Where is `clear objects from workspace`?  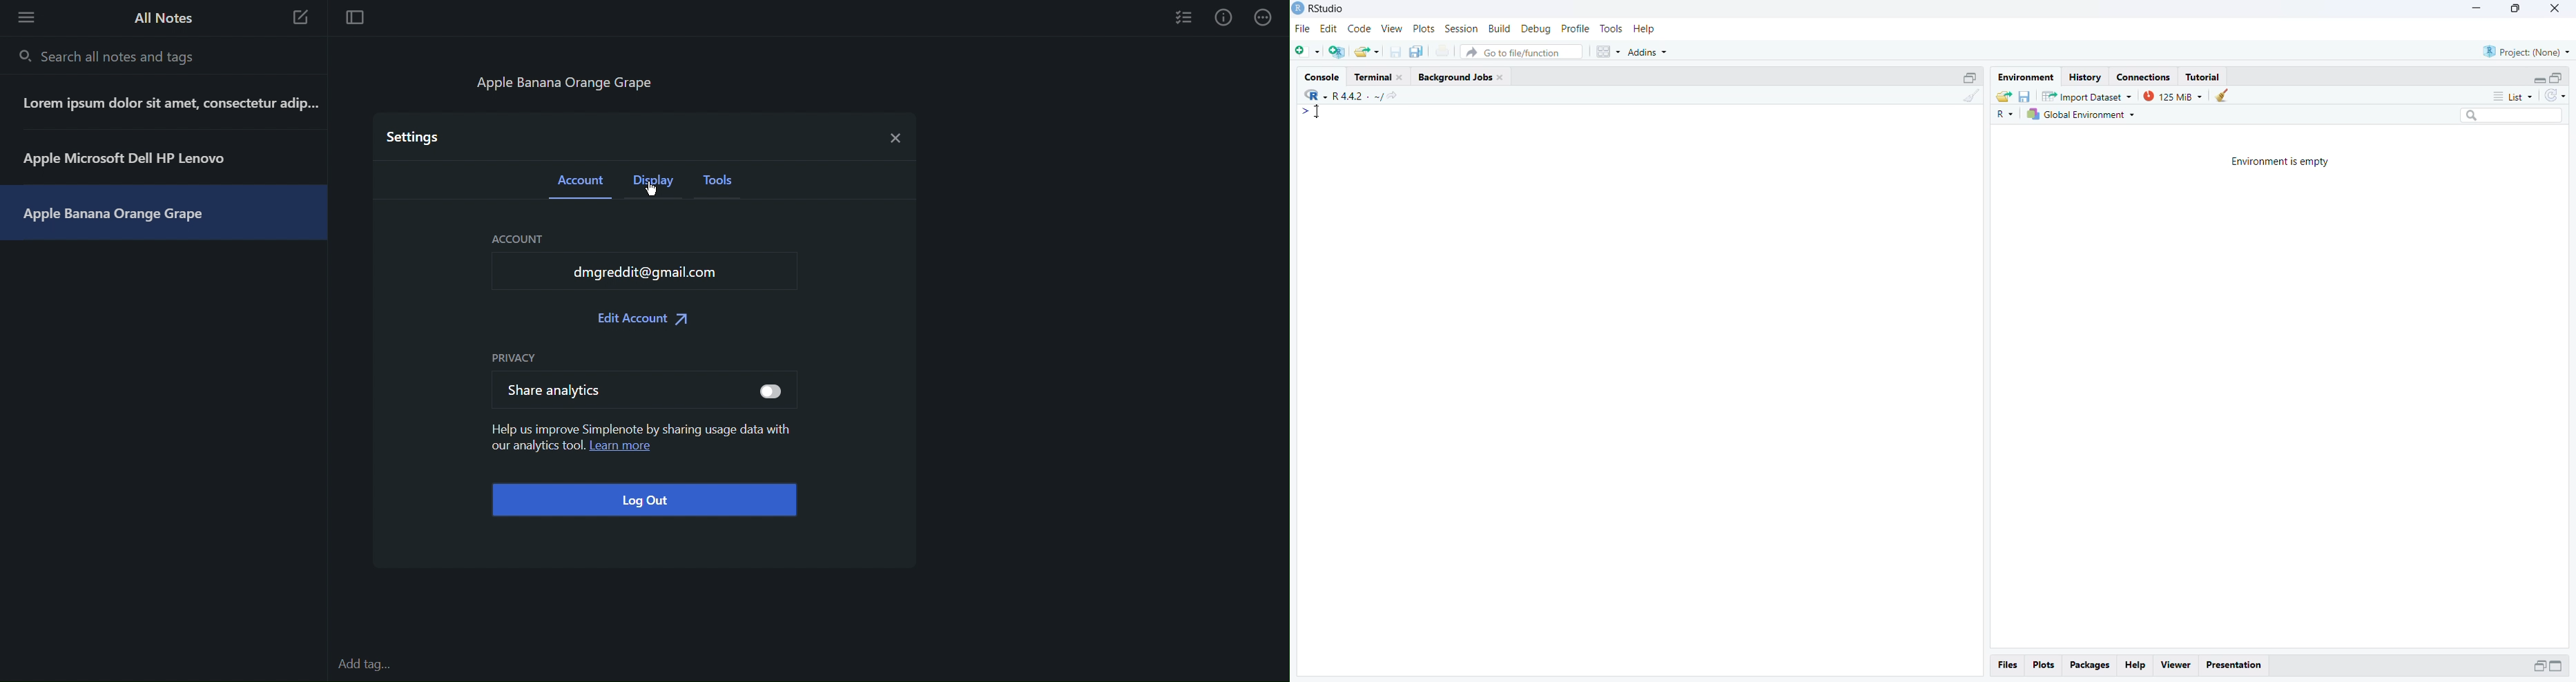 clear objects from workspace is located at coordinates (2221, 95).